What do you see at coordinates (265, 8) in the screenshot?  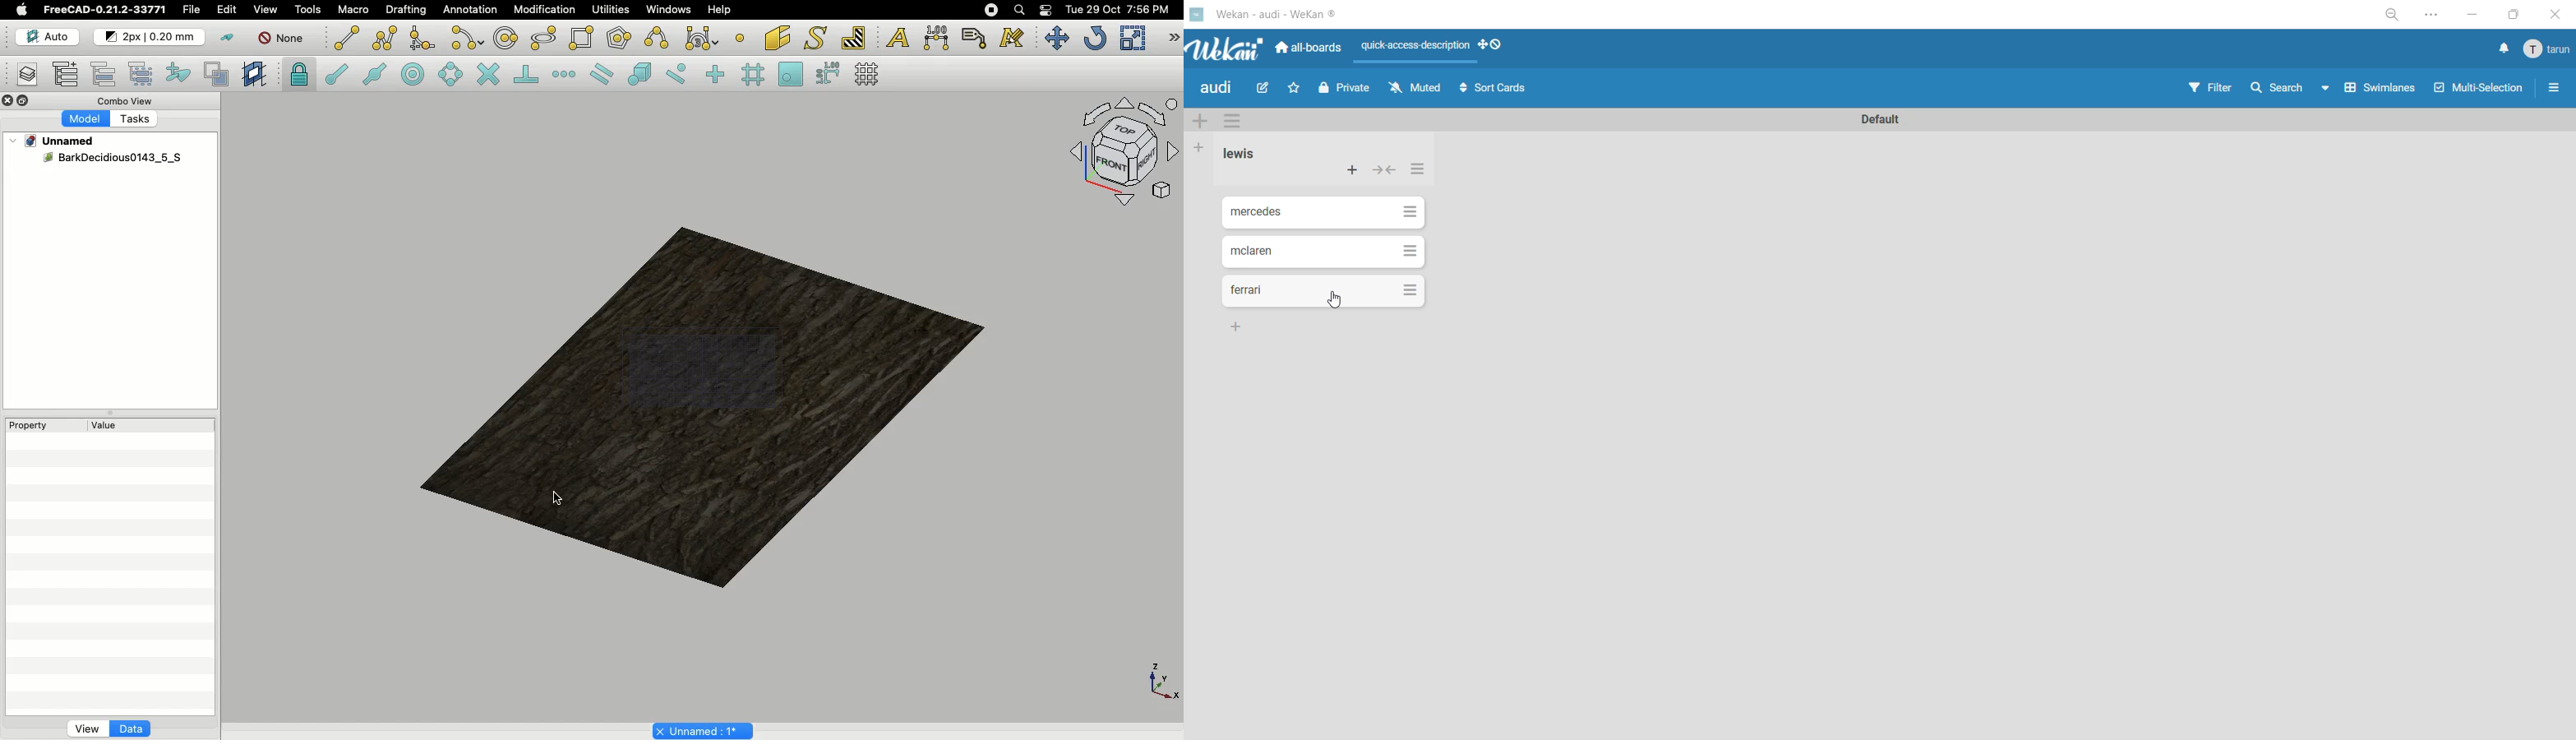 I see `View` at bounding box center [265, 8].